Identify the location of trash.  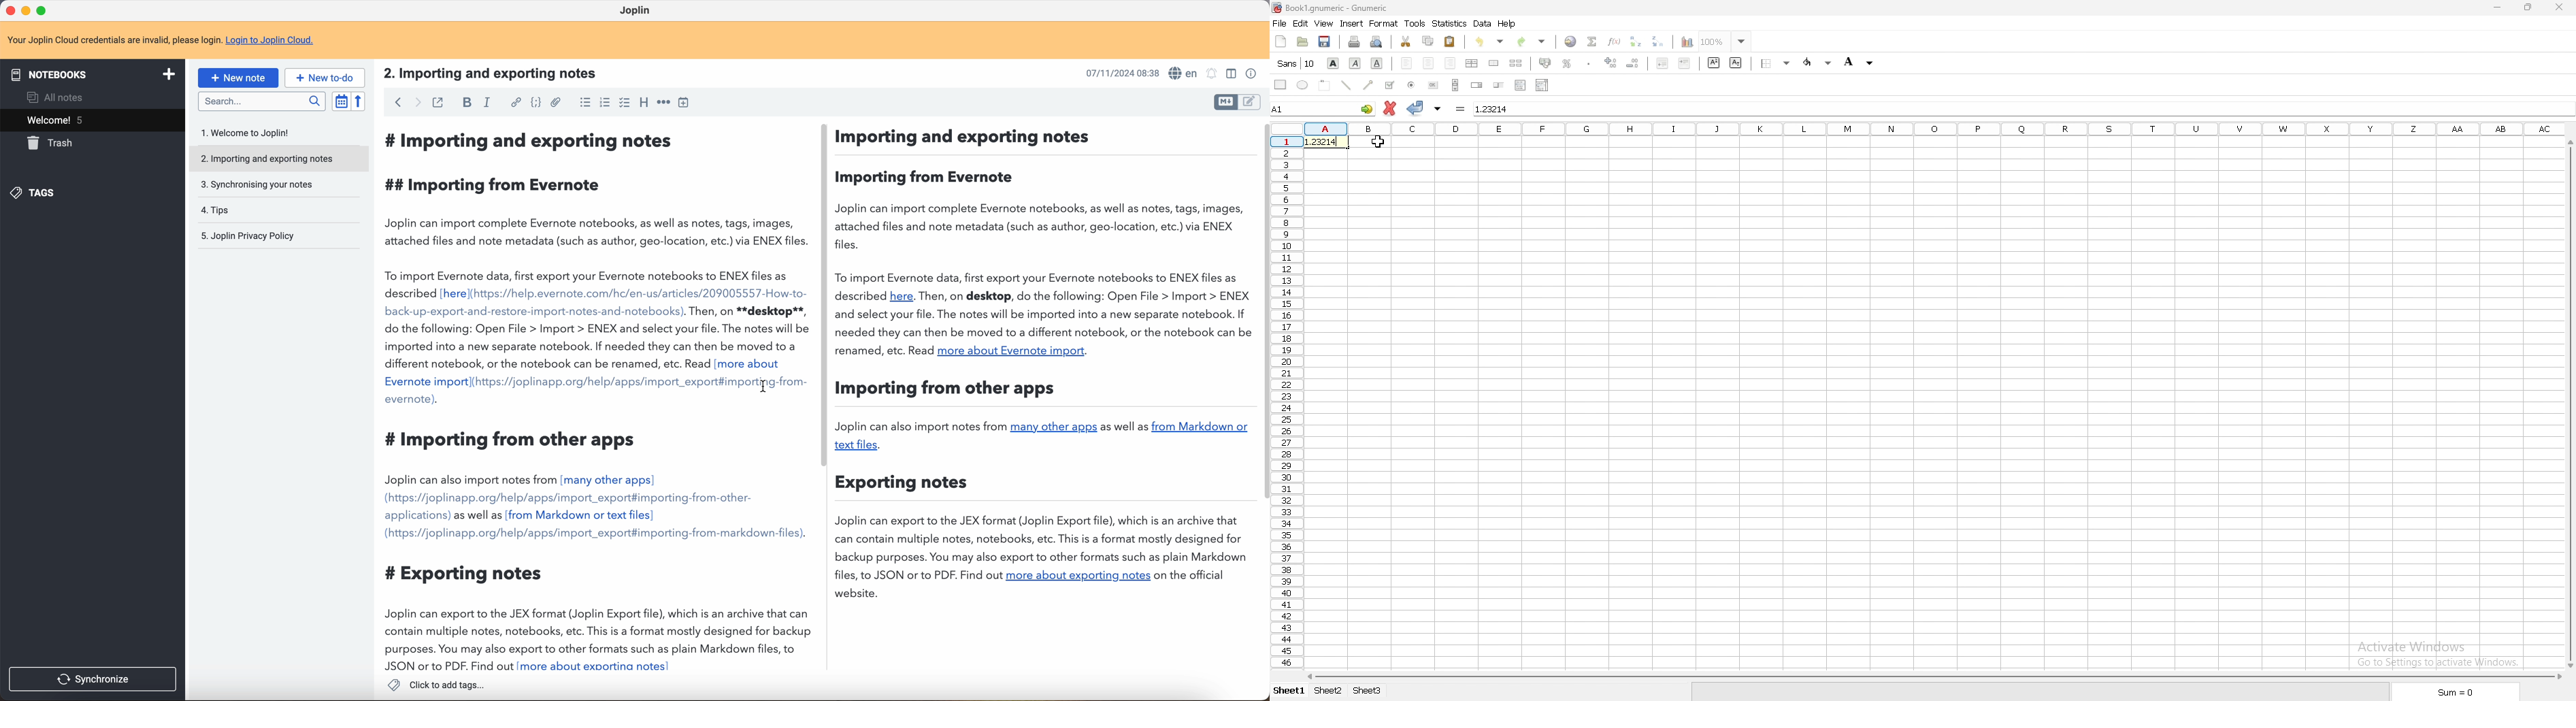
(53, 143).